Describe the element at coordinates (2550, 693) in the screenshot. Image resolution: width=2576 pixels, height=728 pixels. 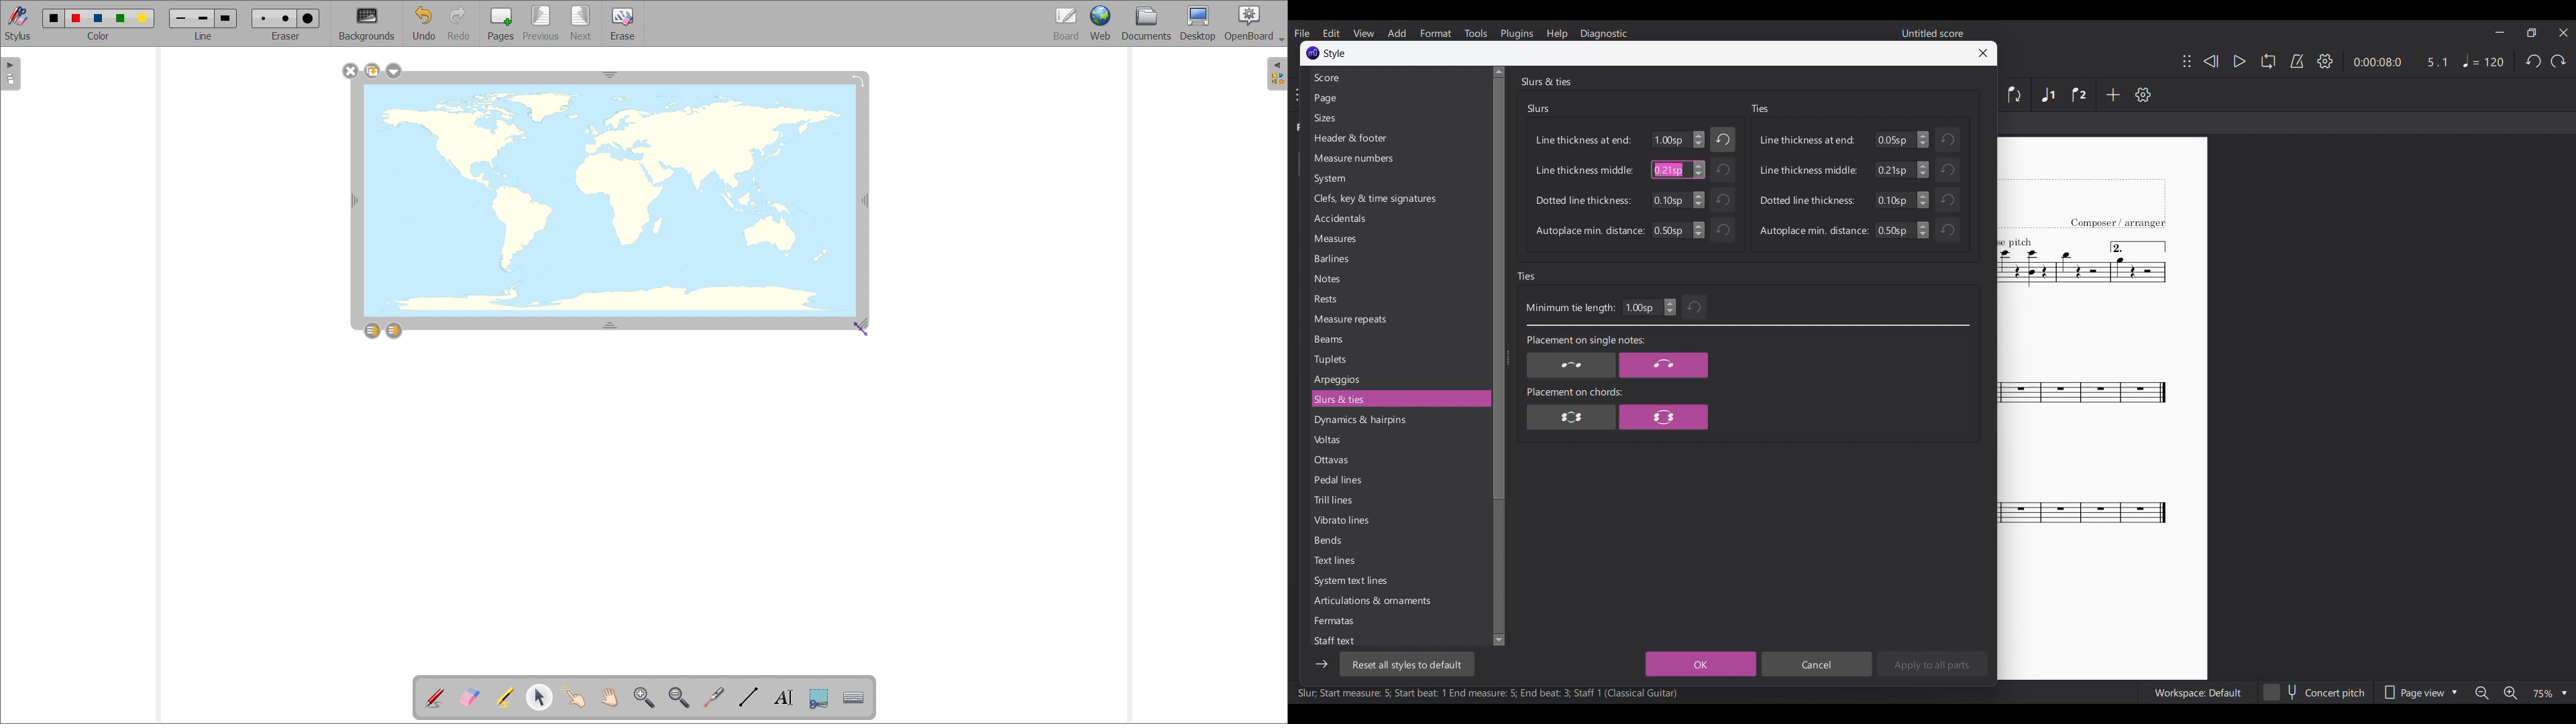
I see `Zoom options` at that location.